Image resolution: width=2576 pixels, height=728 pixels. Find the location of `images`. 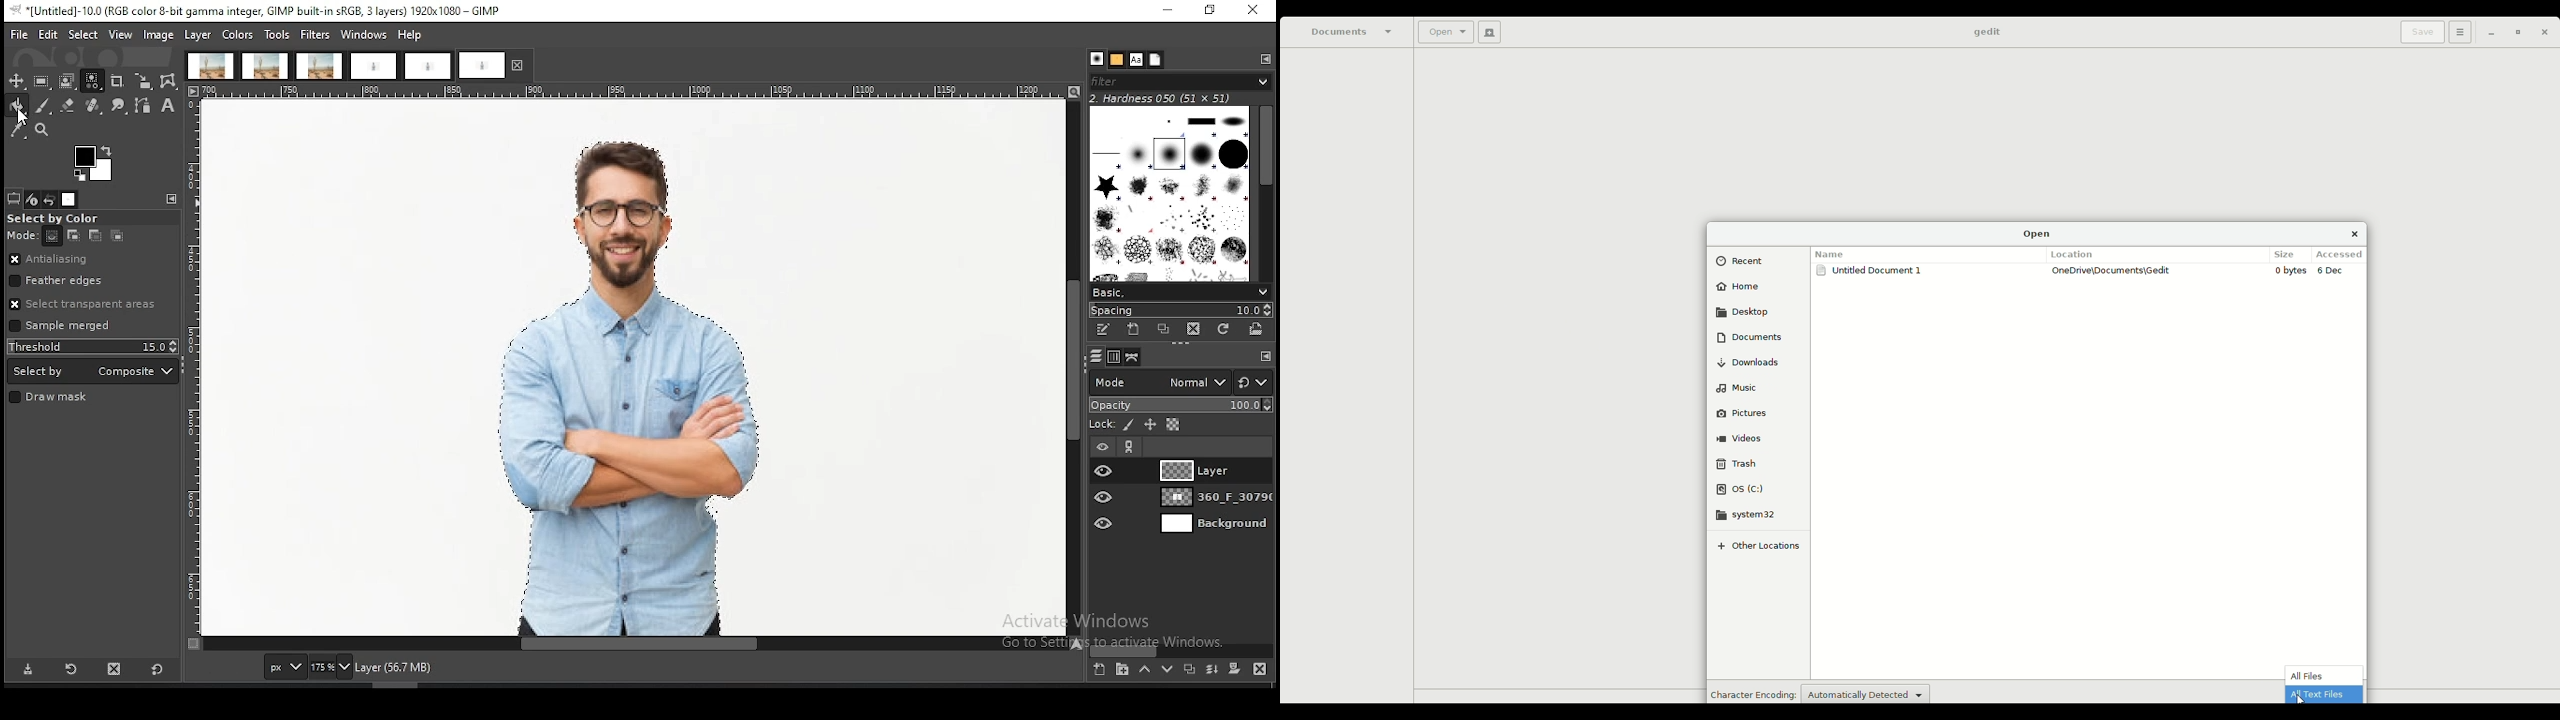

images is located at coordinates (69, 200).